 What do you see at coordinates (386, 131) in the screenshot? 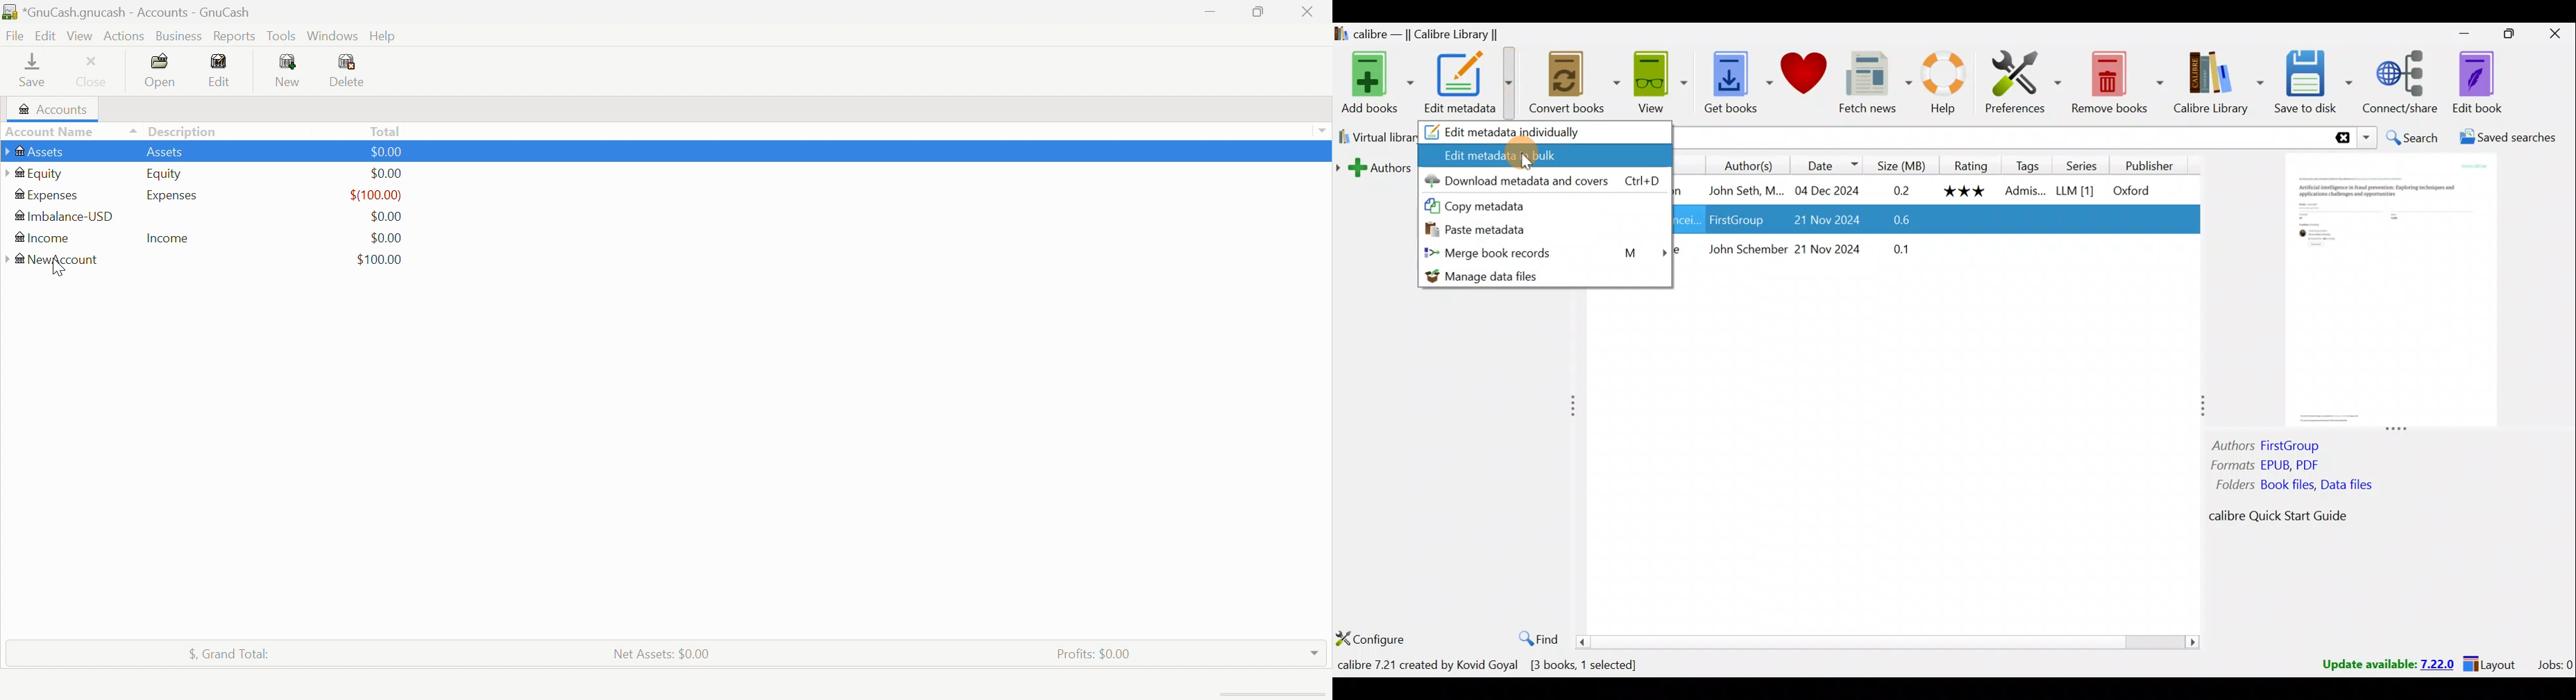
I see `Total` at bounding box center [386, 131].